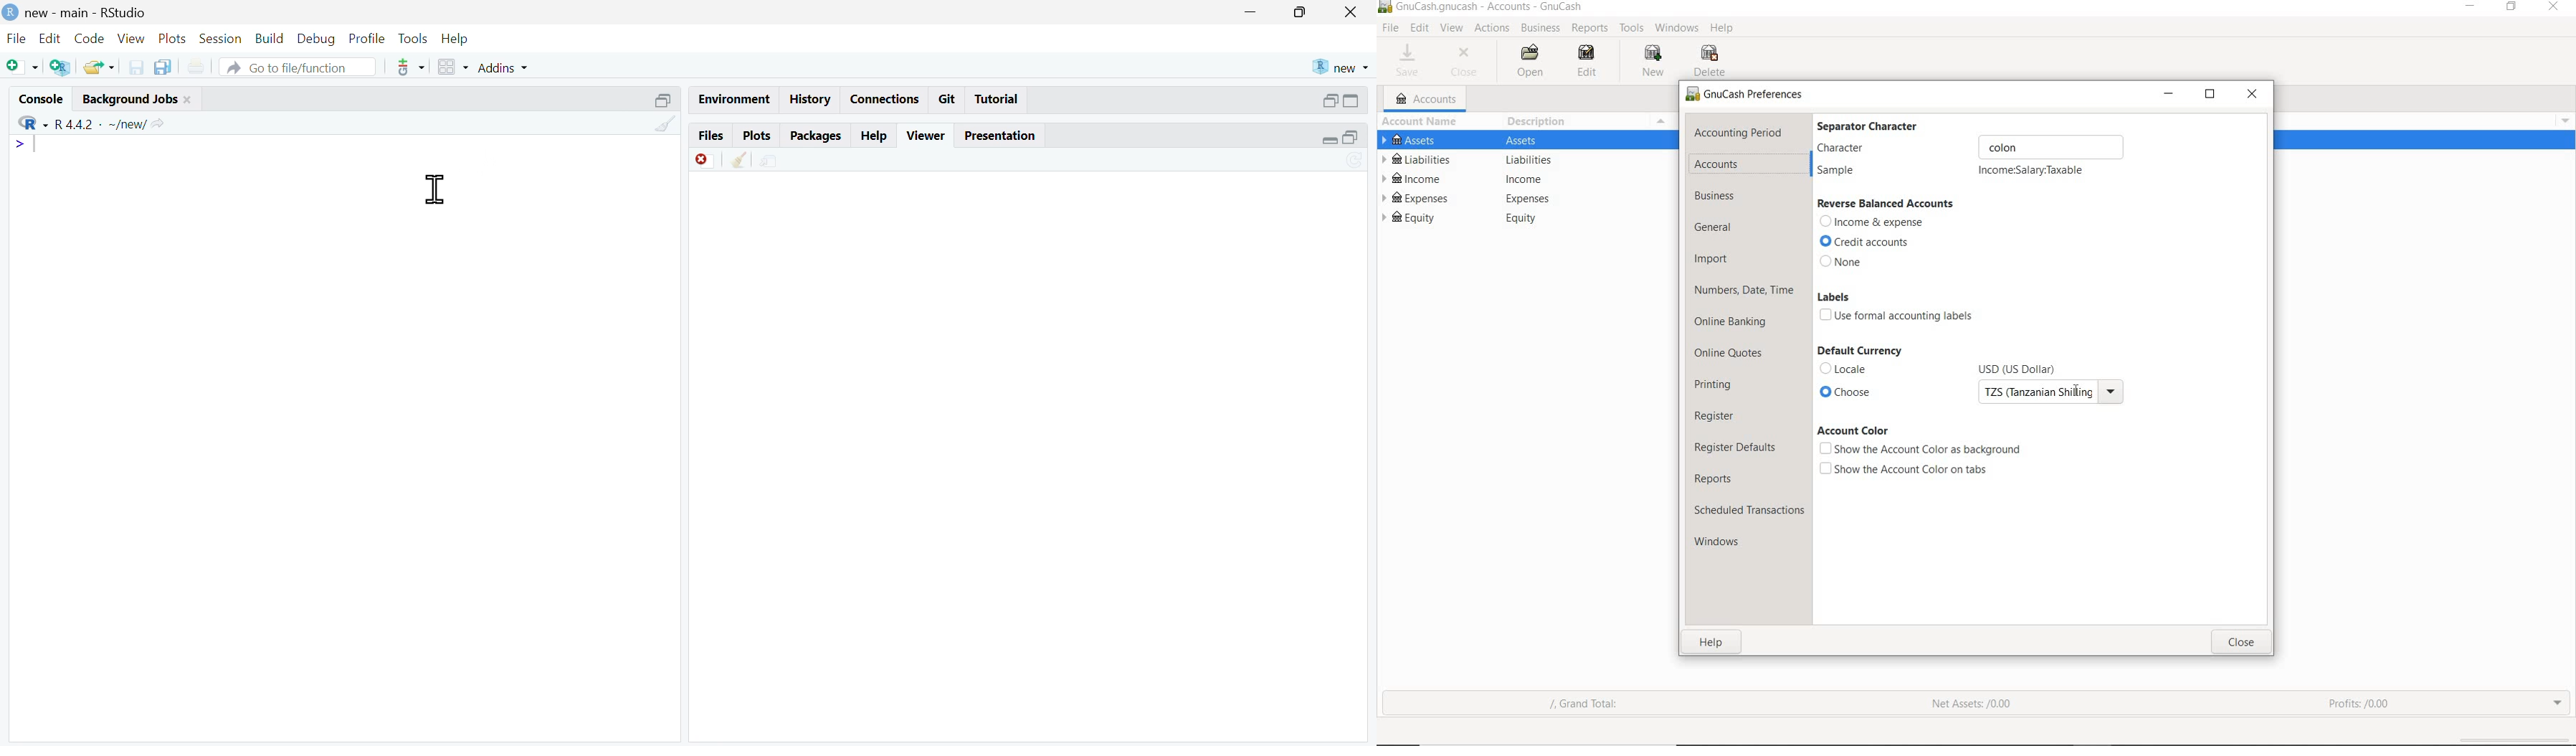 The image size is (2576, 756). I want to click on git, so click(948, 99).